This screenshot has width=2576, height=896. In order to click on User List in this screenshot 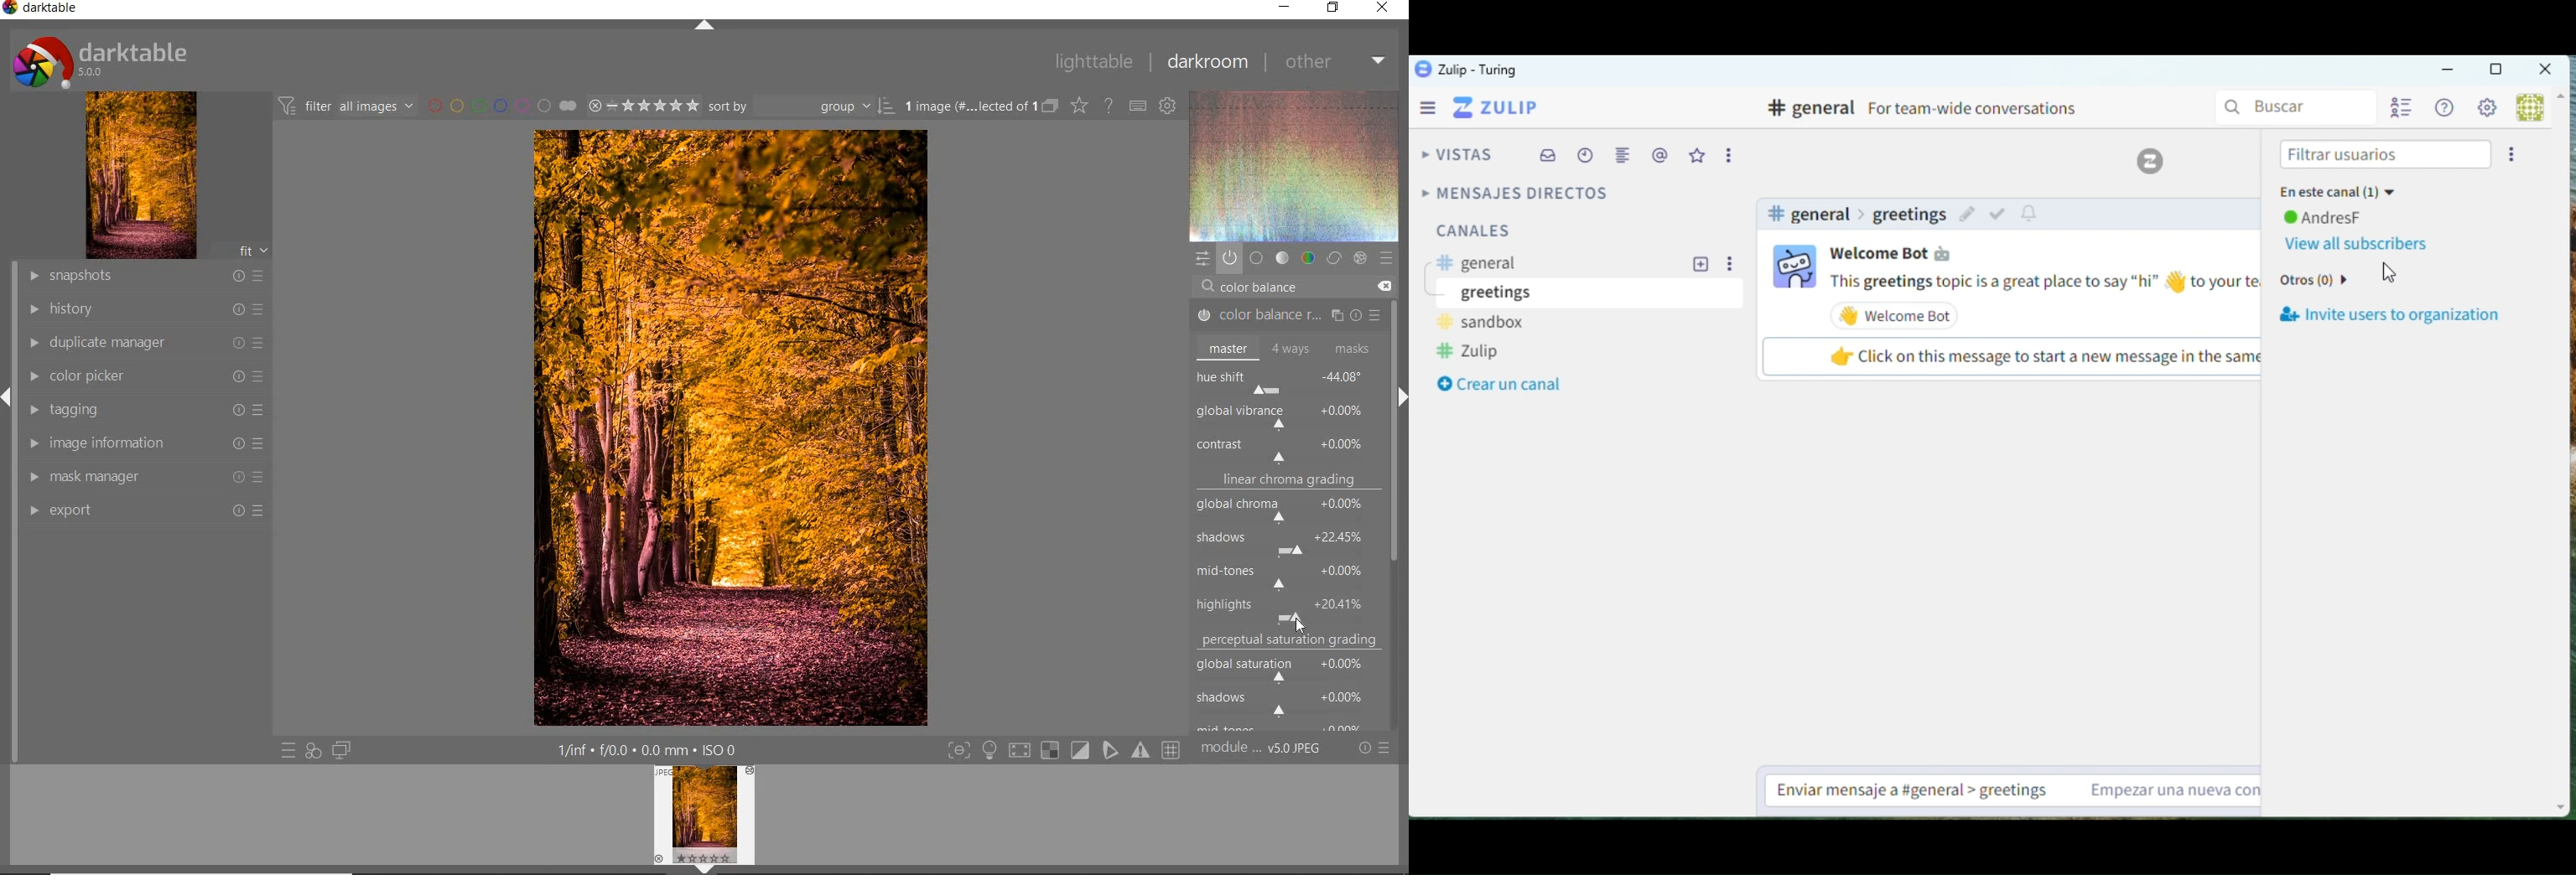, I will do `click(2398, 108)`.